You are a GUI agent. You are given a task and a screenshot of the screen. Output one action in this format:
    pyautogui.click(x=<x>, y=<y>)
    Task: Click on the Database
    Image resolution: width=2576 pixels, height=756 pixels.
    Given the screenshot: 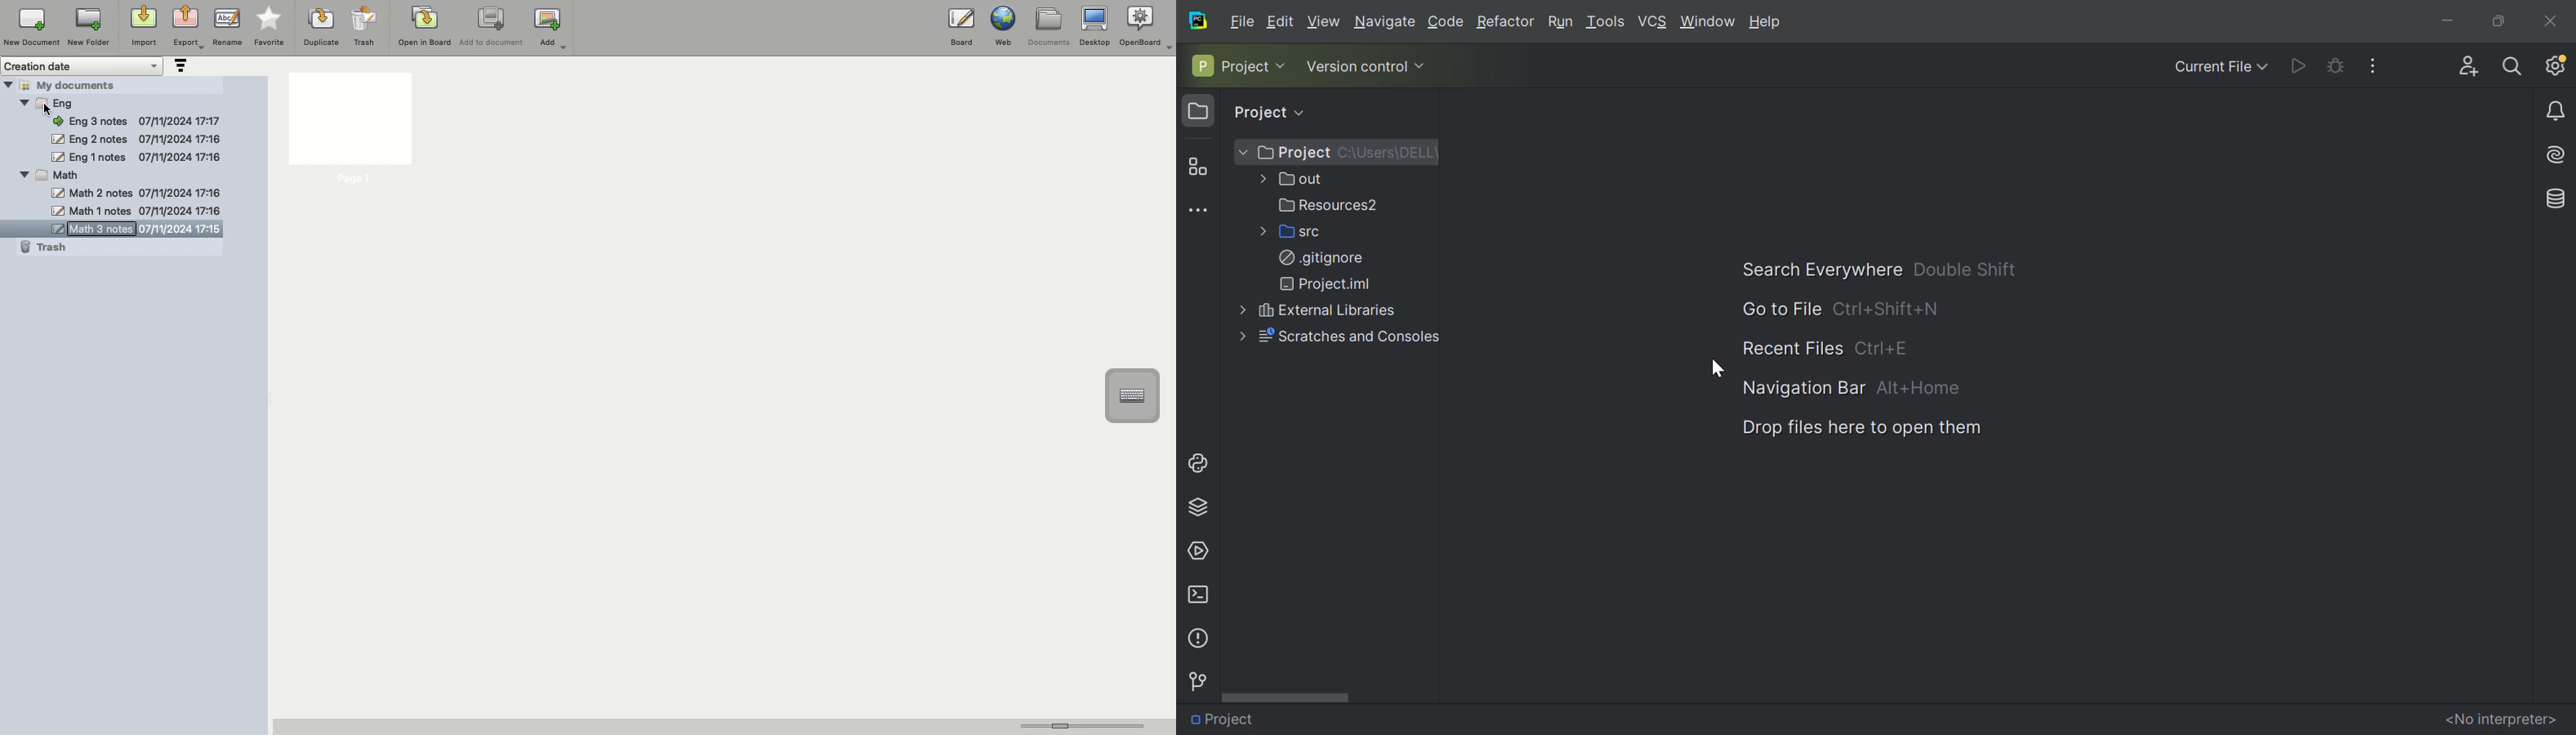 What is the action you would take?
    pyautogui.click(x=2557, y=196)
    